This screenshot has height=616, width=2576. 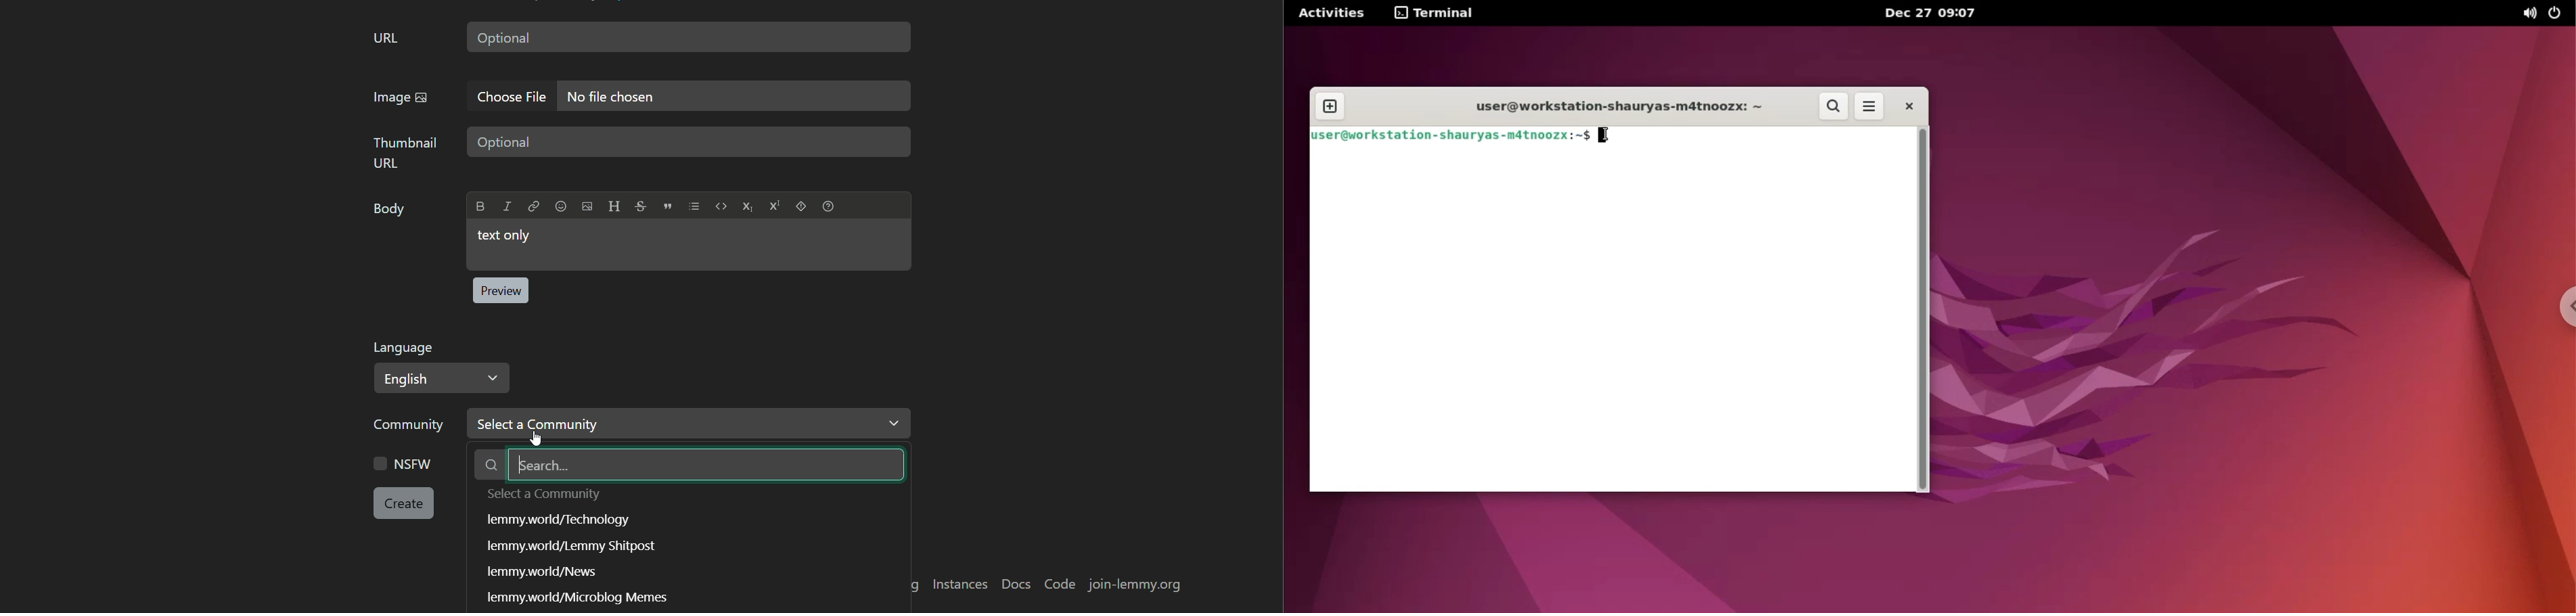 What do you see at coordinates (747, 206) in the screenshot?
I see `Subscript` at bounding box center [747, 206].